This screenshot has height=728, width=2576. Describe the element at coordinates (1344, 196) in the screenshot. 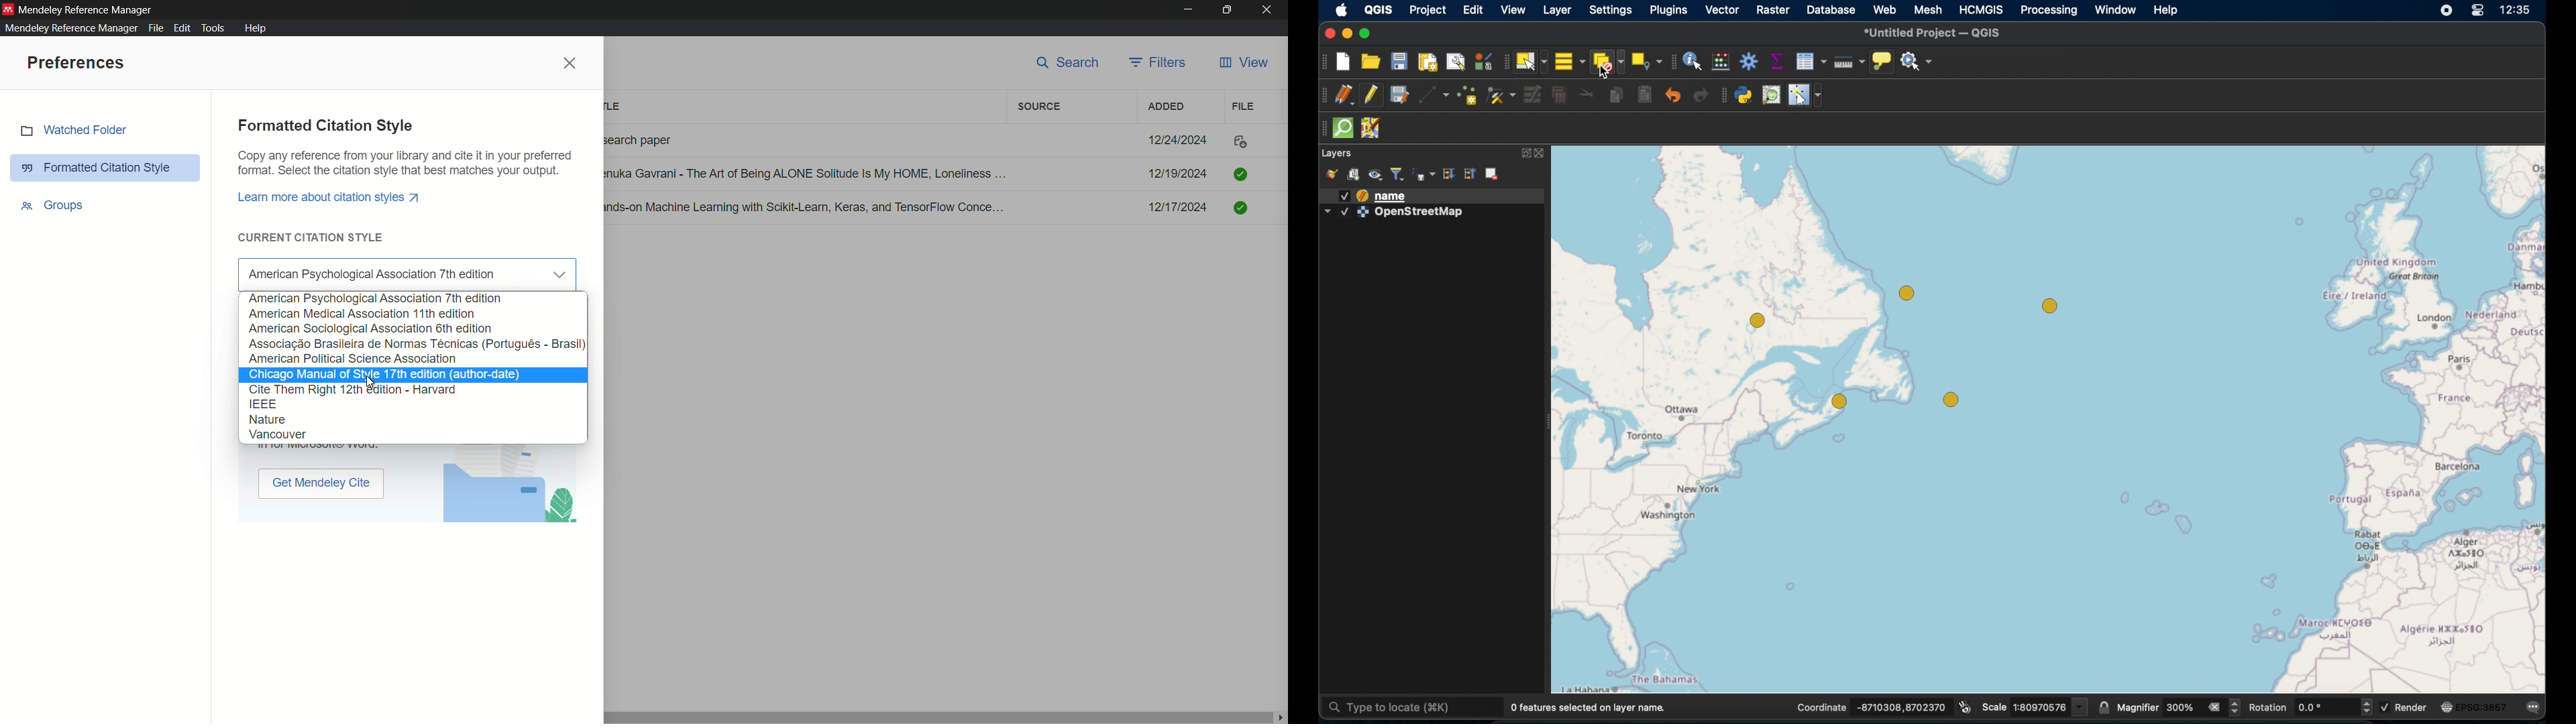

I see `checked checkbox` at that location.